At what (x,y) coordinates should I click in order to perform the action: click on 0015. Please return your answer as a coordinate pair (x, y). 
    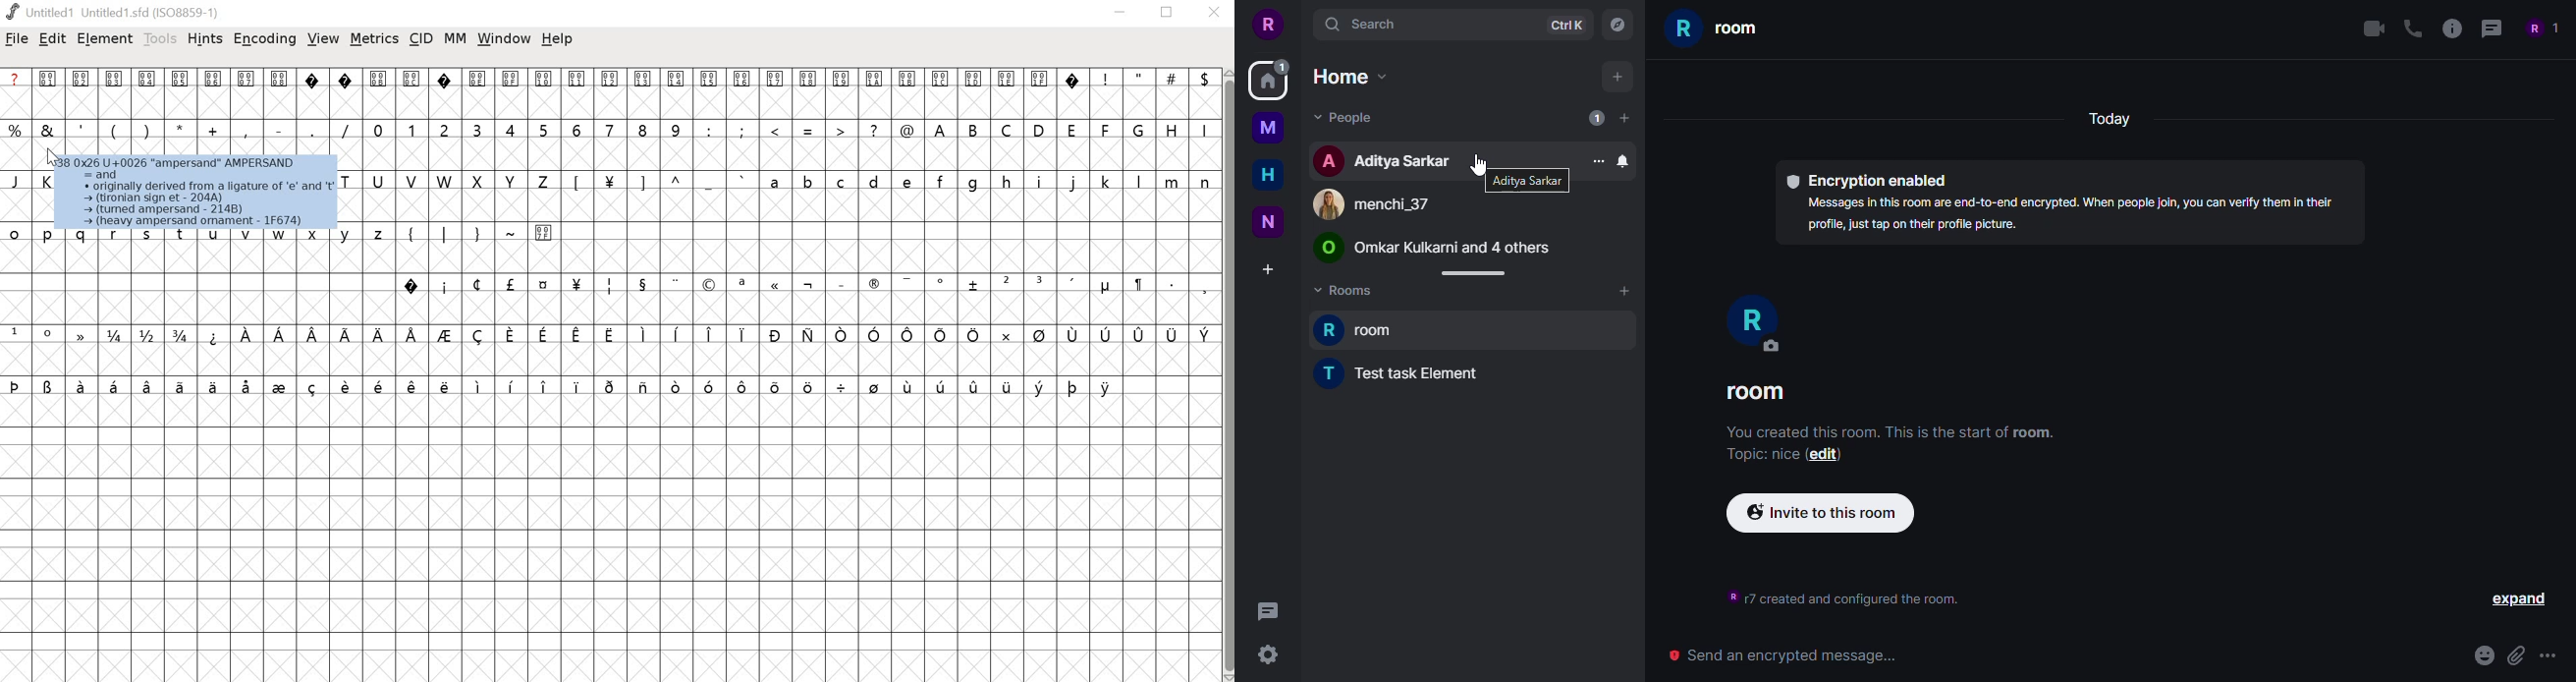
    Looking at the image, I should click on (710, 95).